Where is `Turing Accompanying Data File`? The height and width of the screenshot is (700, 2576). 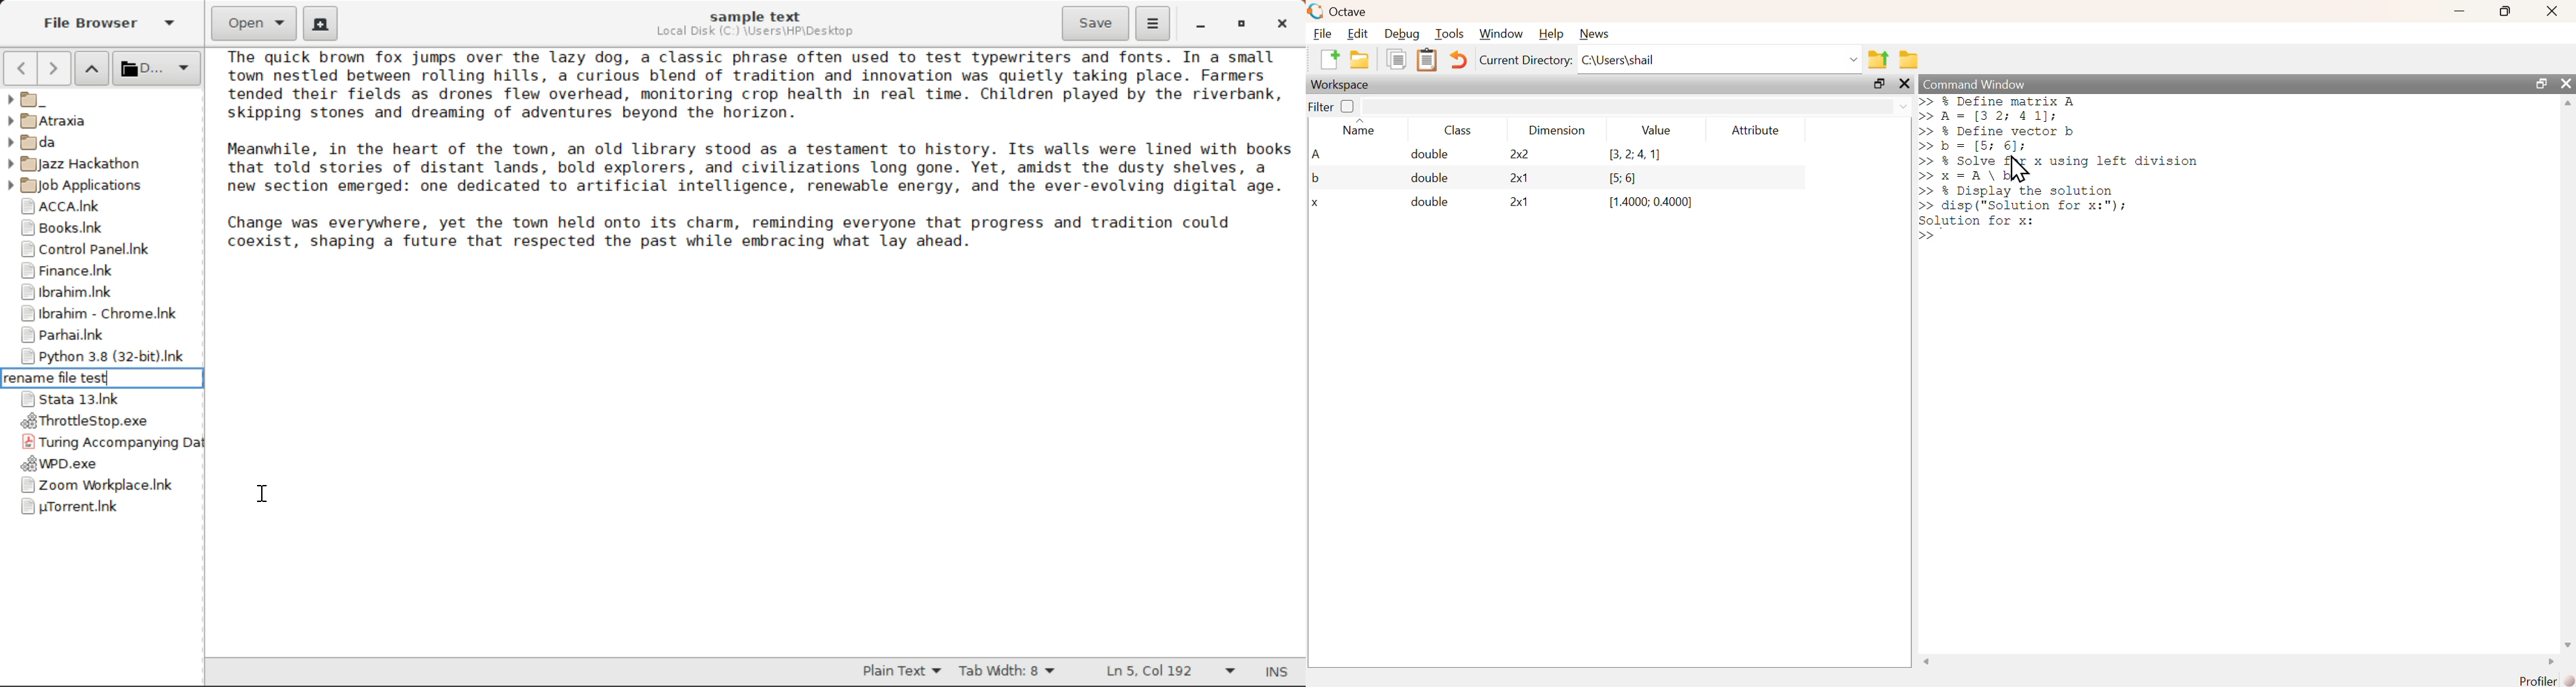
Turing Accompanying Data File is located at coordinates (105, 443).